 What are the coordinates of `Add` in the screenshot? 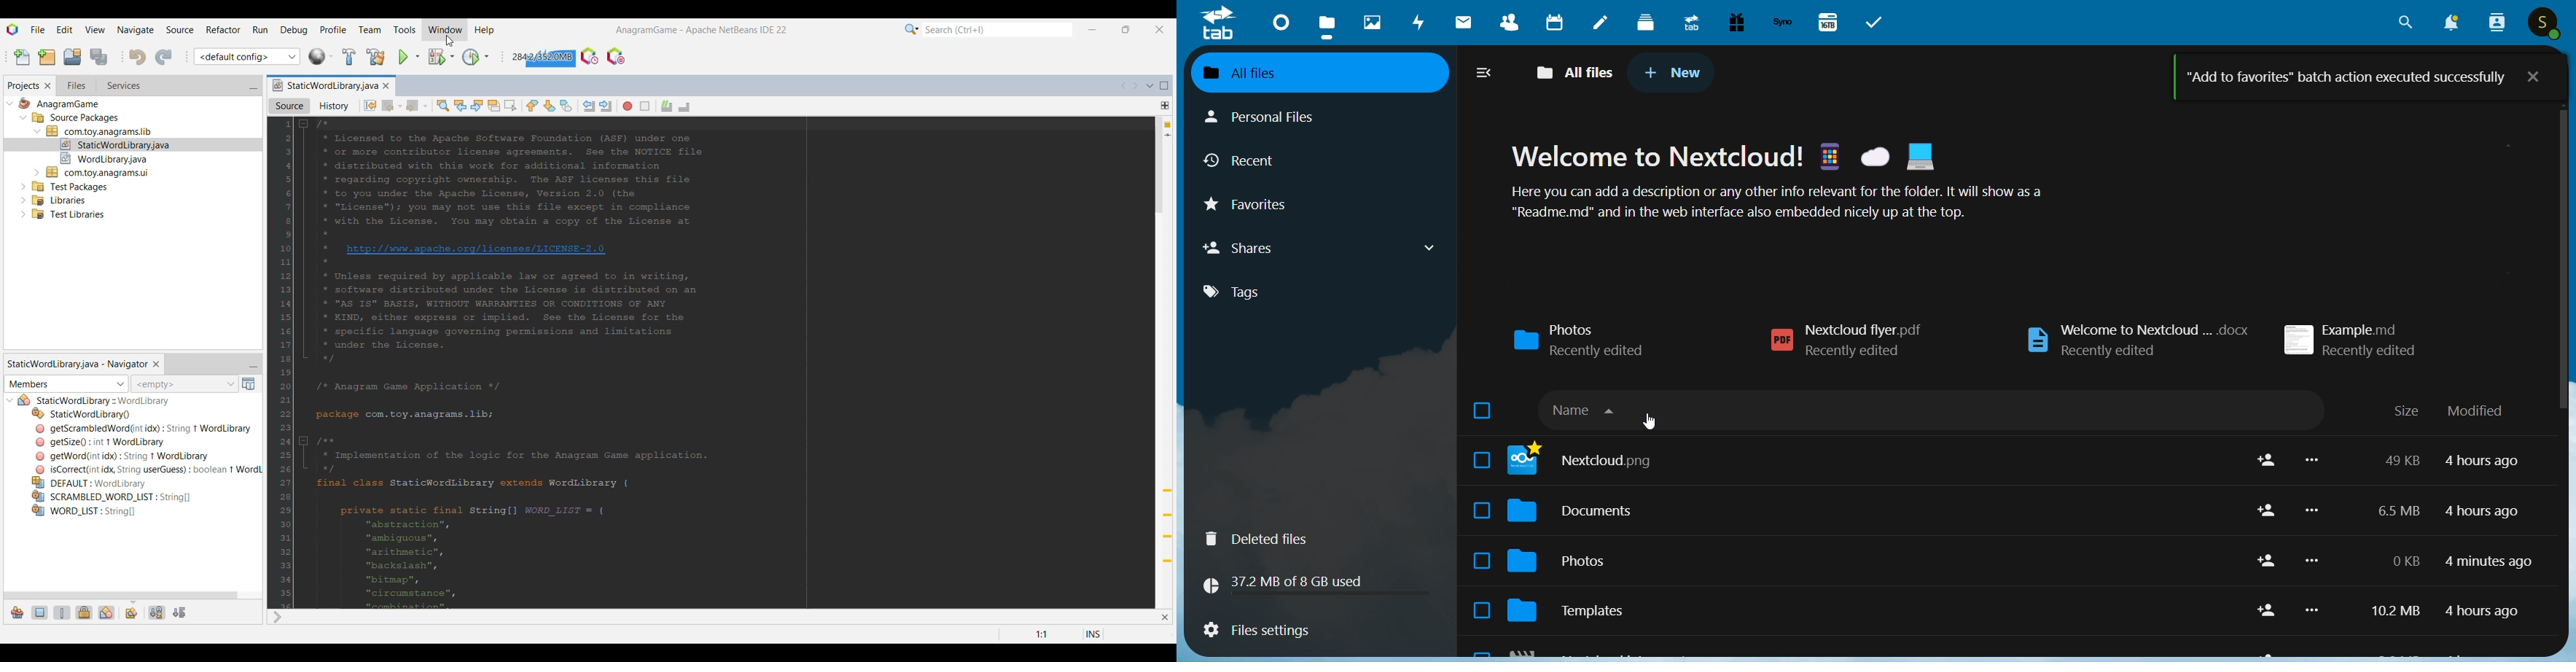 It's located at (2268, 460).